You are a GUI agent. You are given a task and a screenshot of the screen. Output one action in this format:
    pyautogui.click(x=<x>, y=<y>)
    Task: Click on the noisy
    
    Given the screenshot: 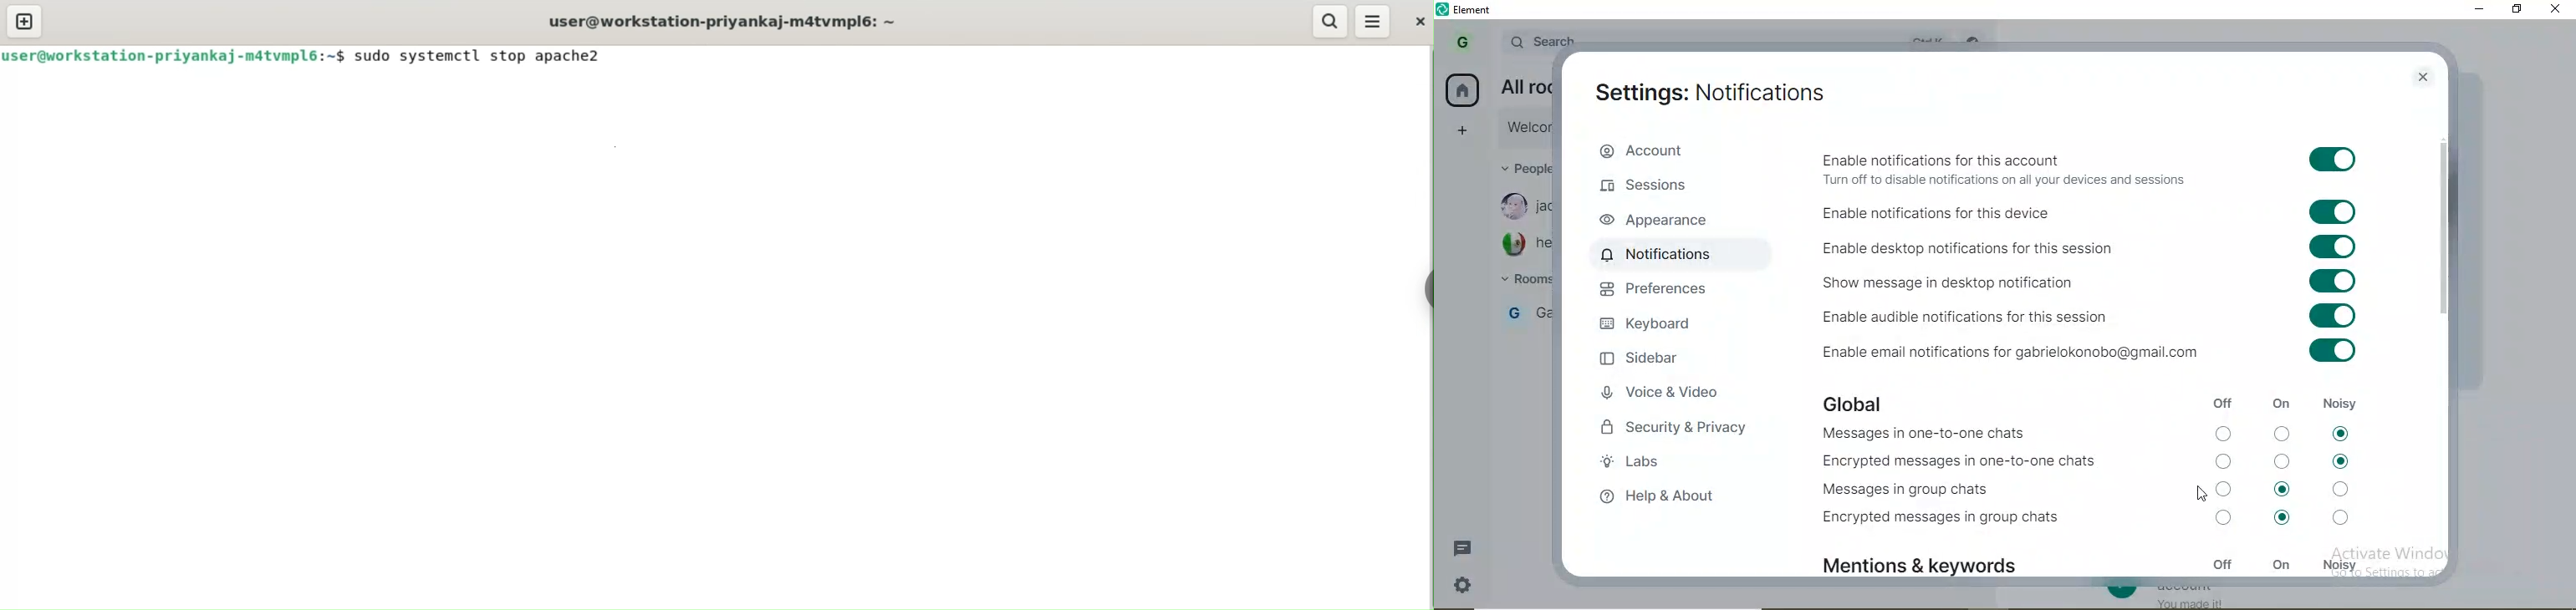 What is the action you would take?
    pyautogui.click(x=2342, y=398)
    